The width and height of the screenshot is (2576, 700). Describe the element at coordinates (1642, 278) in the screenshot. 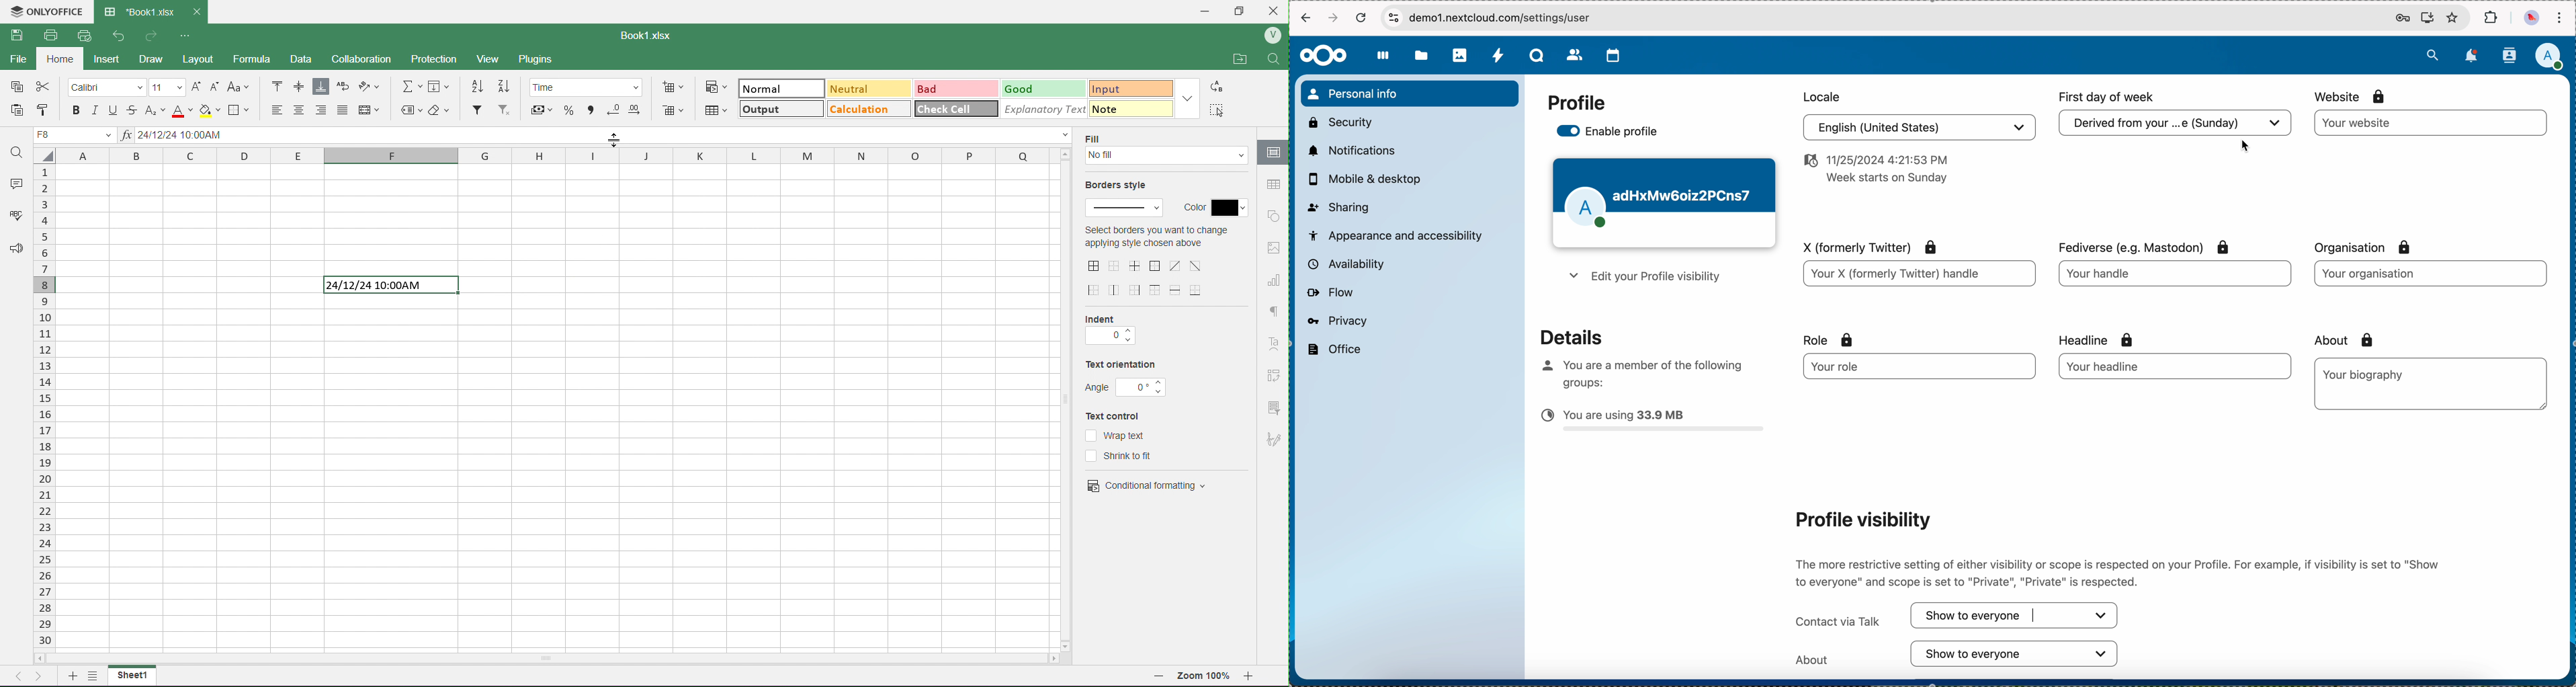

I see `edit your profile visibility` at that location.